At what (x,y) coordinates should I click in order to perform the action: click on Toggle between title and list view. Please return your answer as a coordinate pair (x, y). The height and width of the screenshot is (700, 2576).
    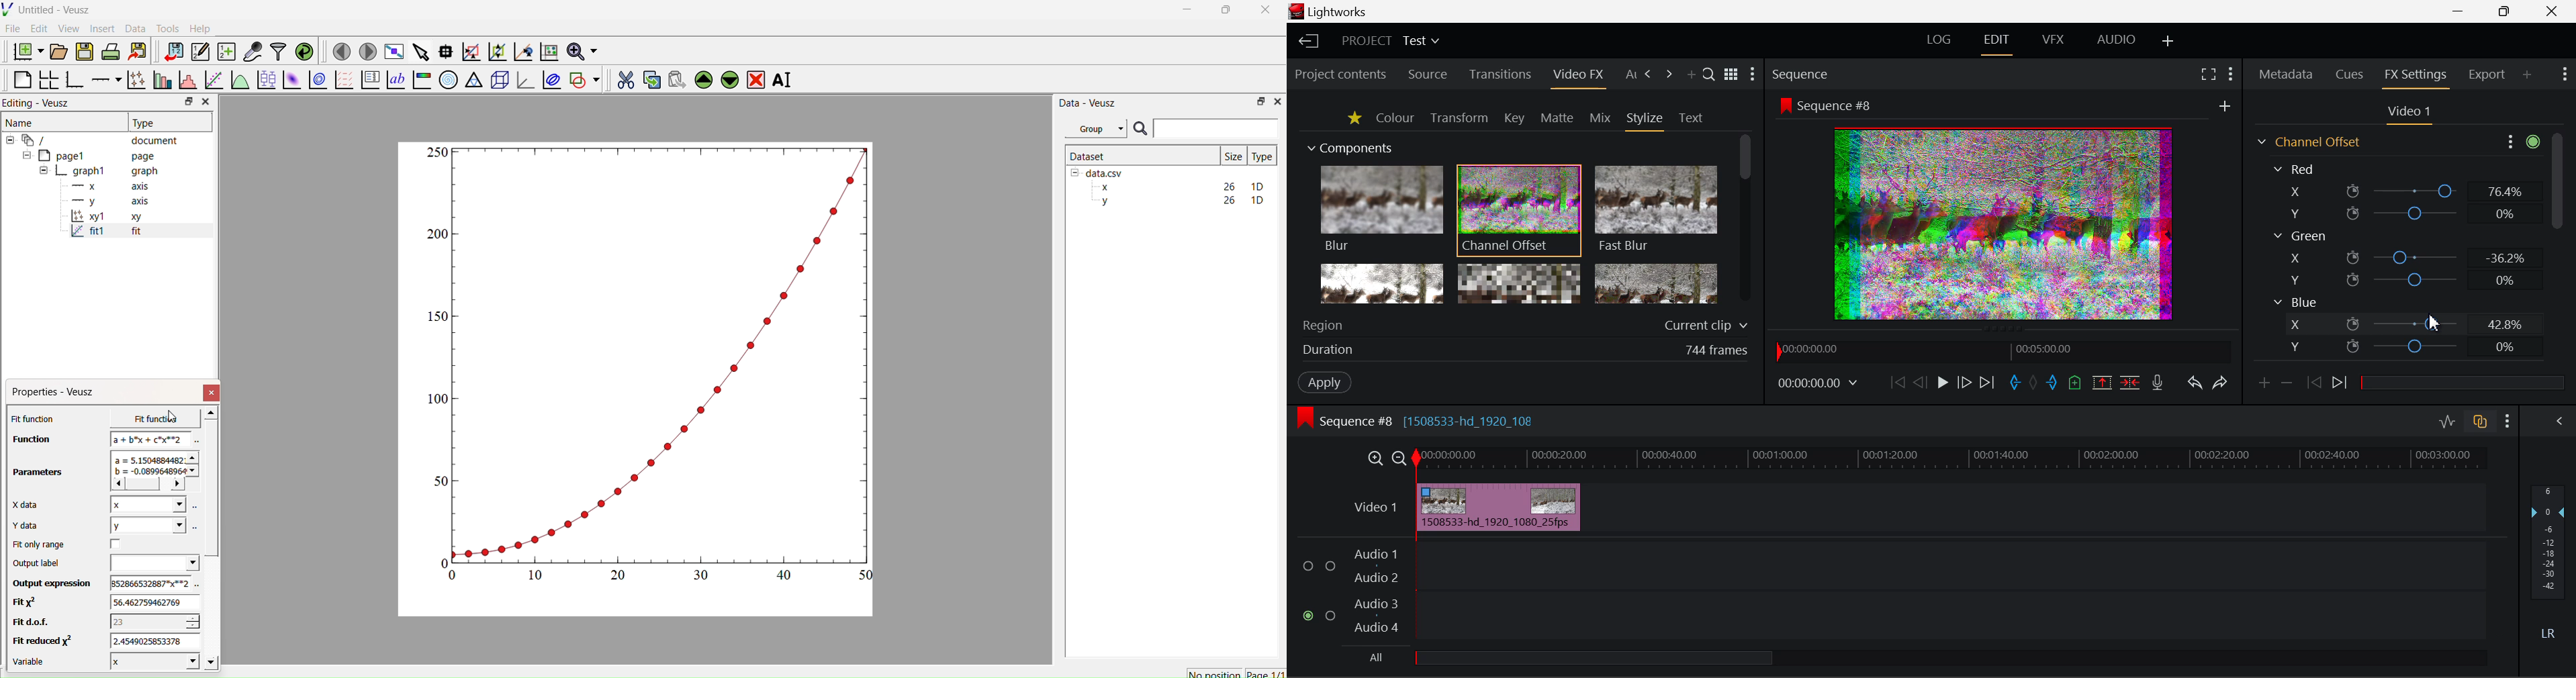
    Looking at the image, I should click on (1731, 72).